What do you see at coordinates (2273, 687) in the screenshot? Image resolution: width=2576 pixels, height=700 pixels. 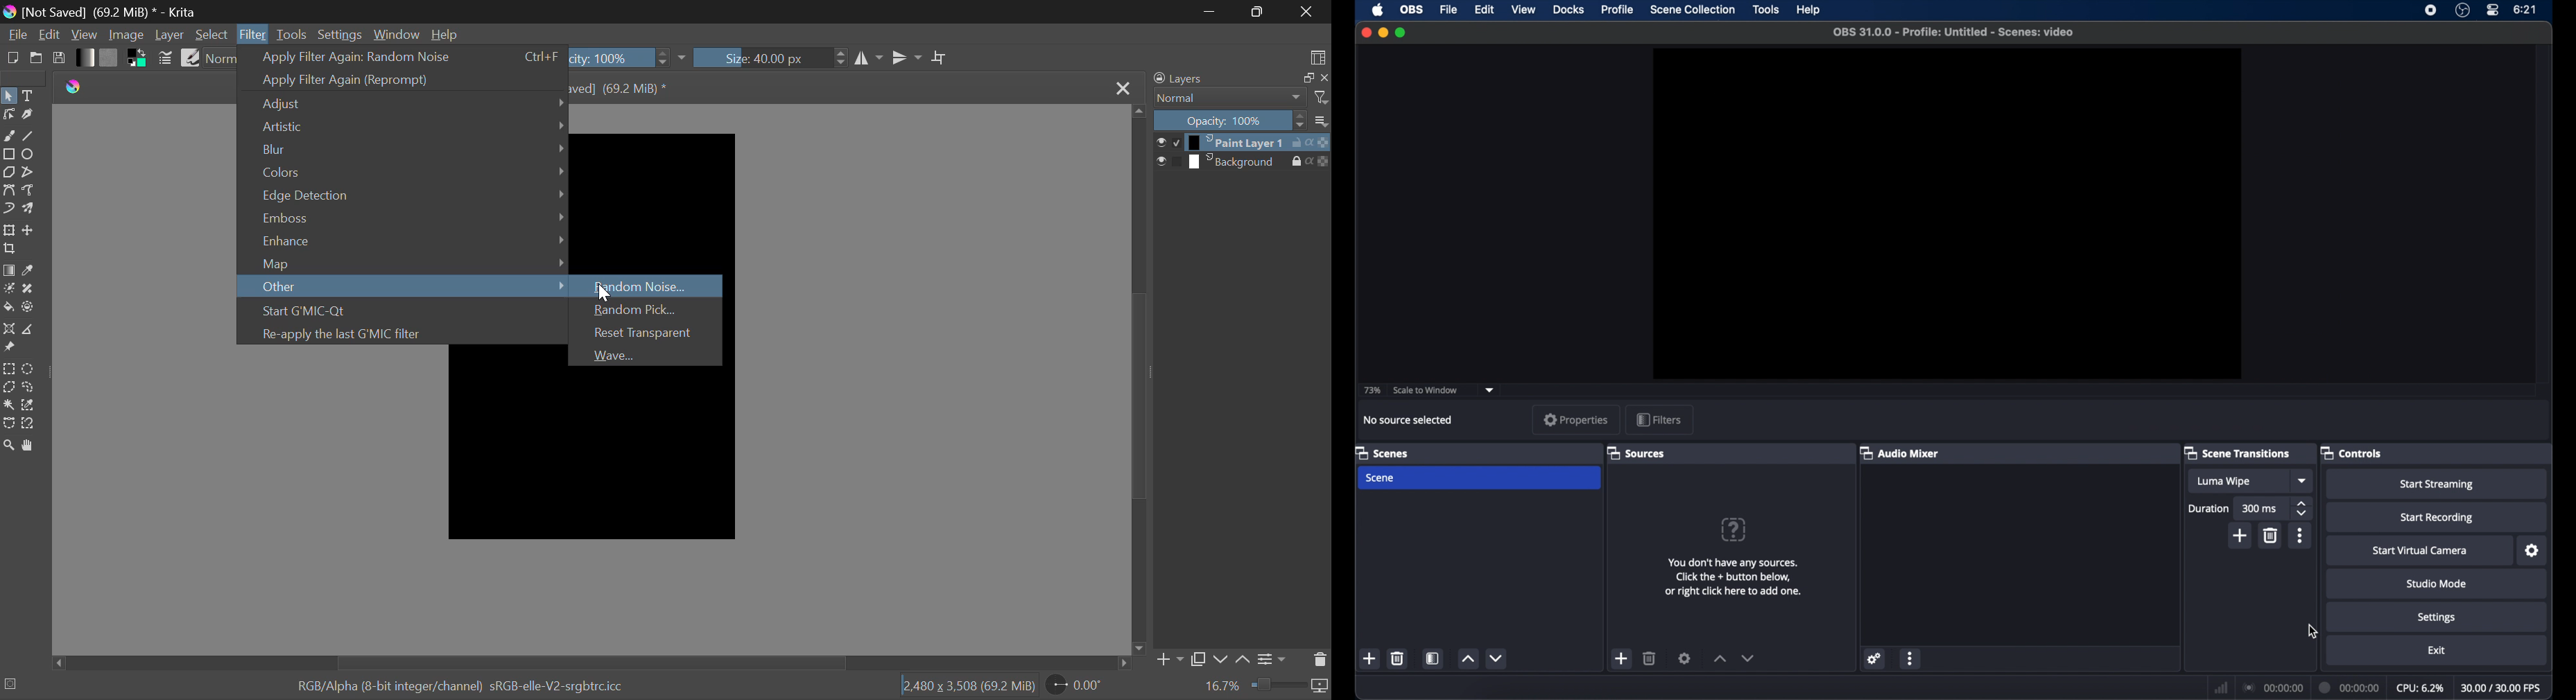 I see `connection` at bounding box center [2273, 687].